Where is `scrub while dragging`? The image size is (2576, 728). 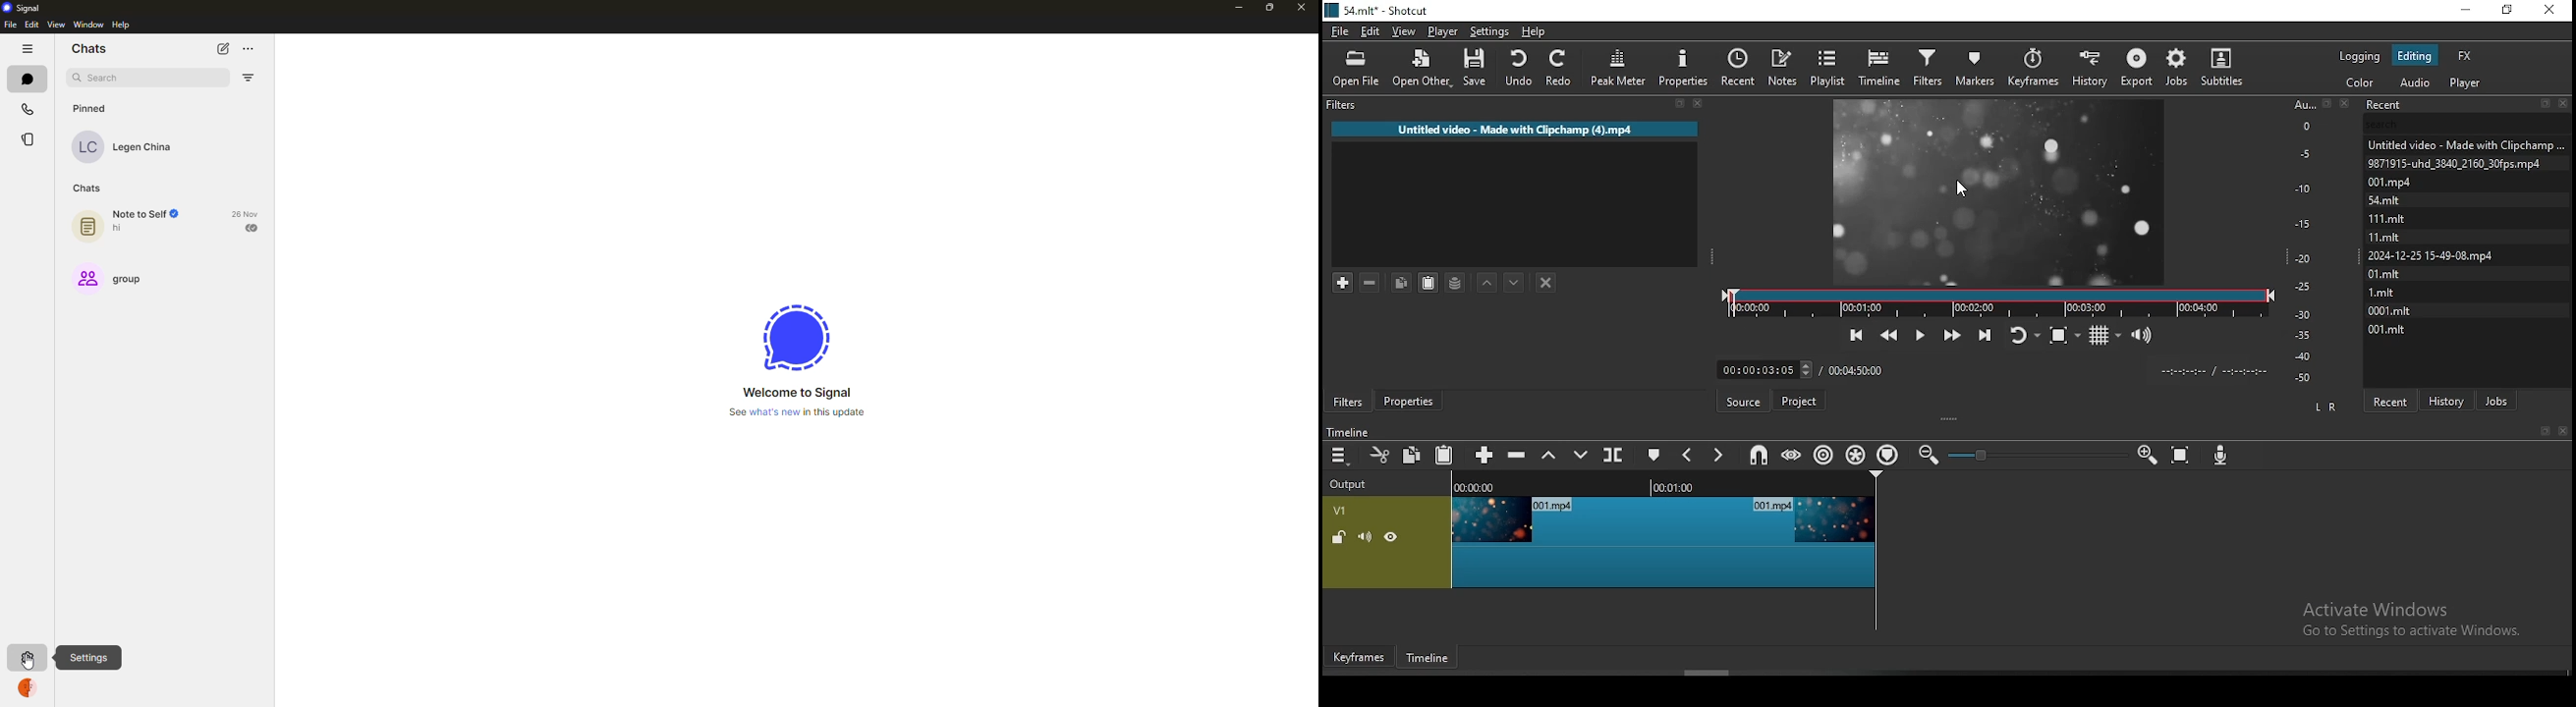 scrub while dragging is located at coordinates (1793, 456).